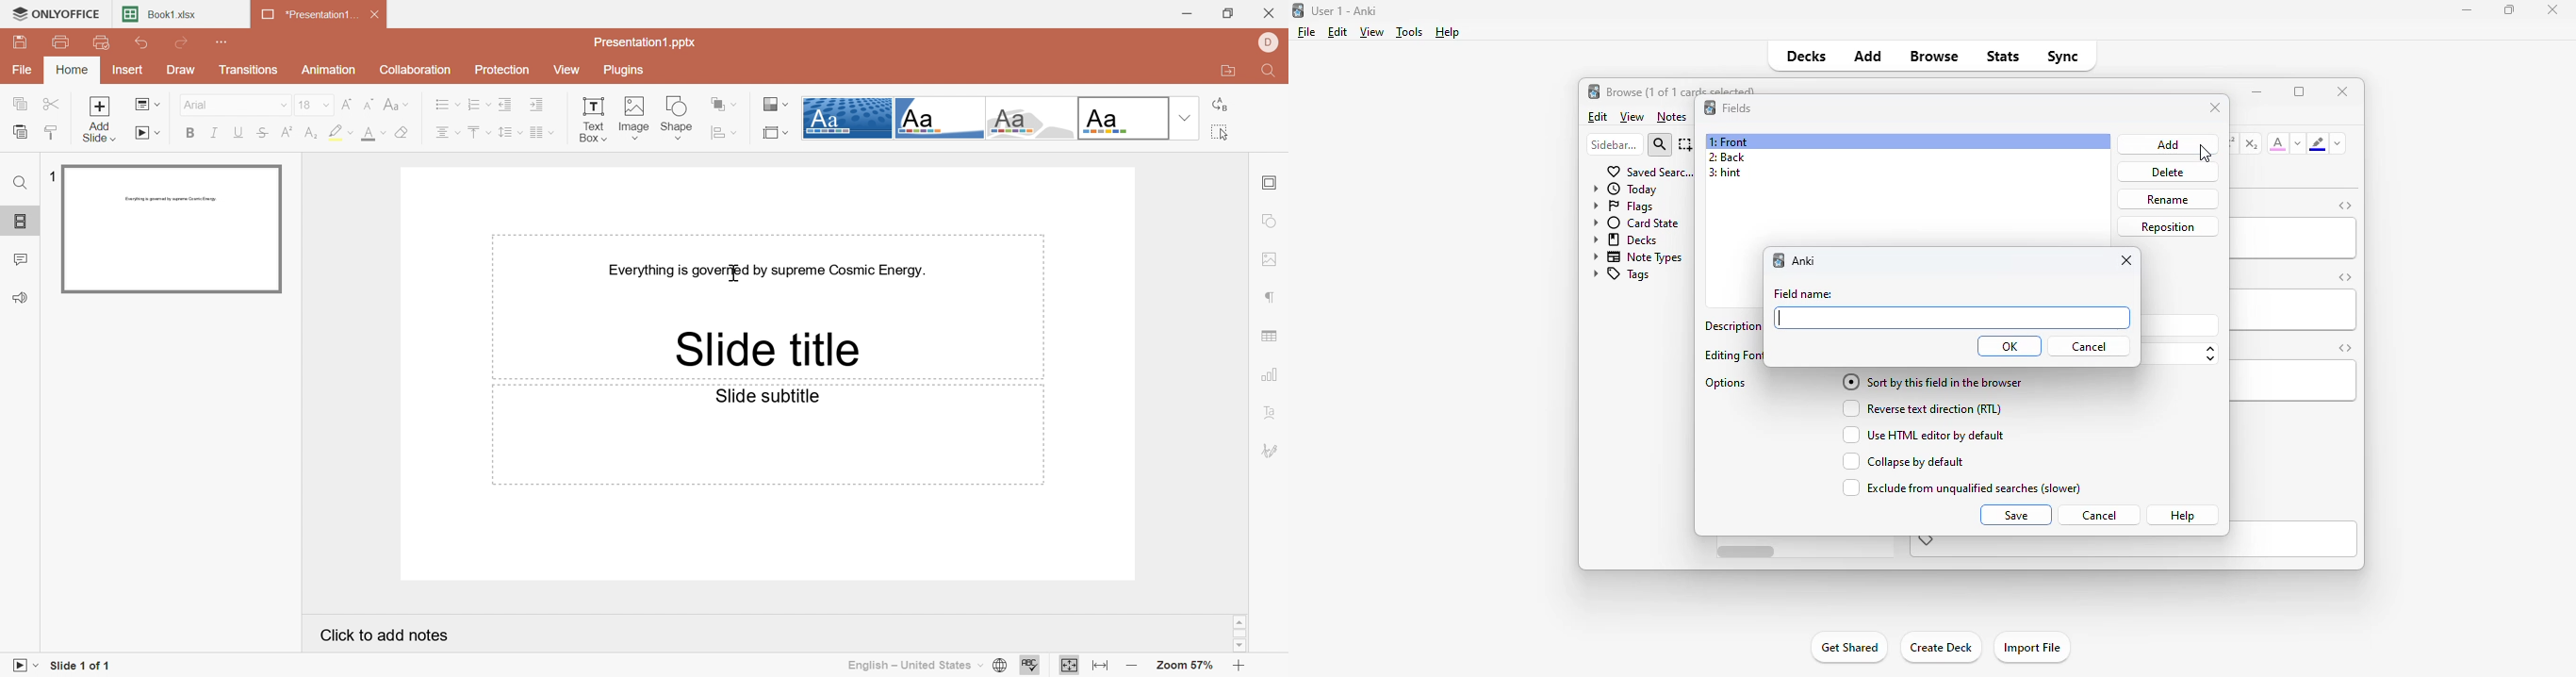 This screenshot has height=700, width=2576. I want to click on paste, so click(21, 131).